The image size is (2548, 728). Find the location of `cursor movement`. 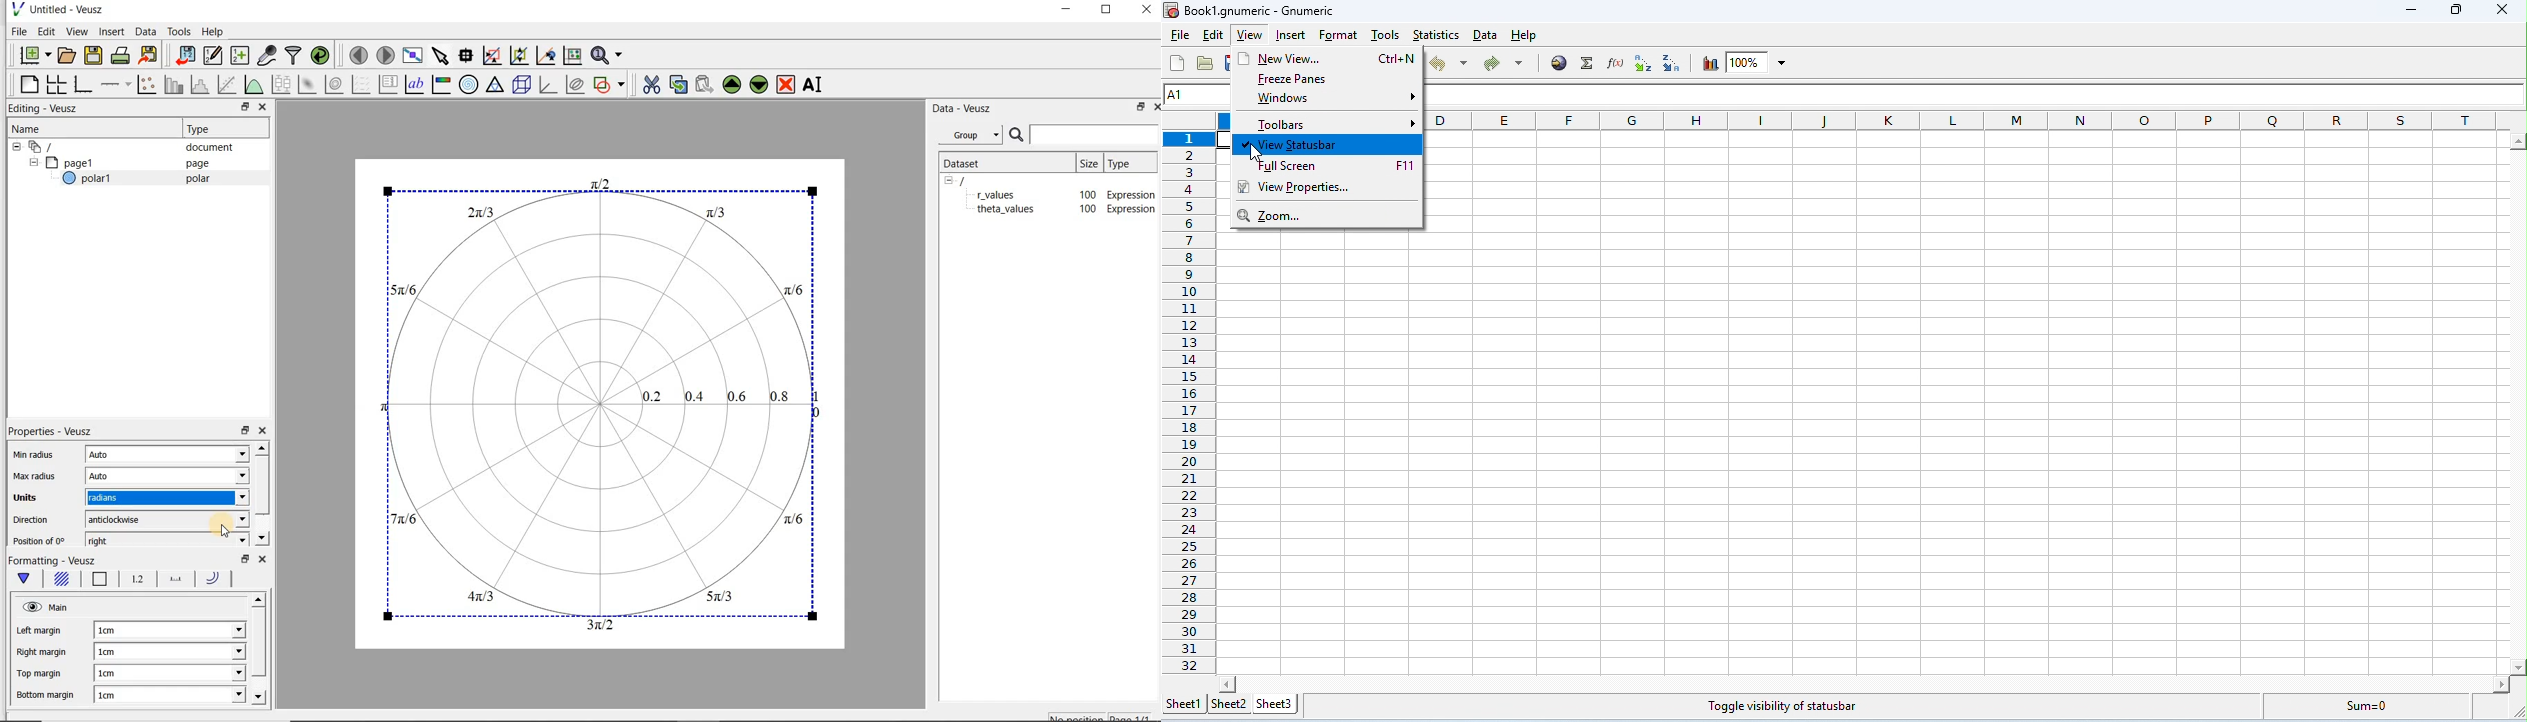

cursor movement is located at coordinates (1257, 155).